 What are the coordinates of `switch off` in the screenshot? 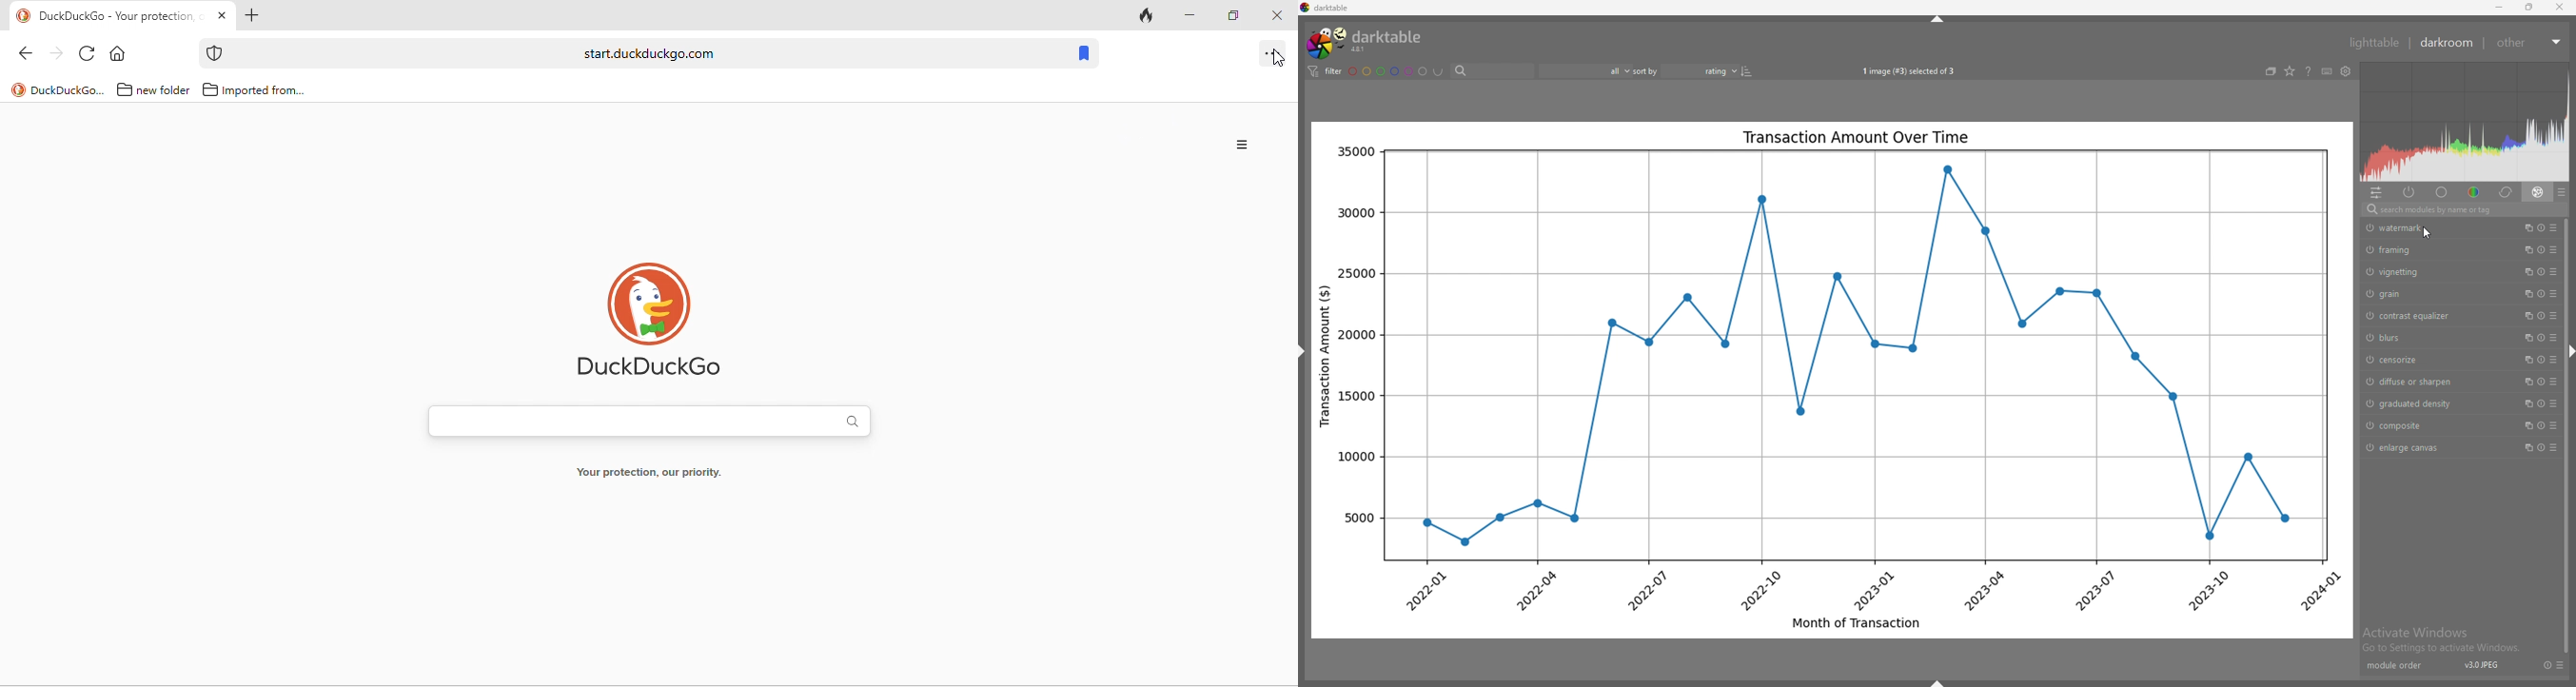 It's located at (2370, 294).